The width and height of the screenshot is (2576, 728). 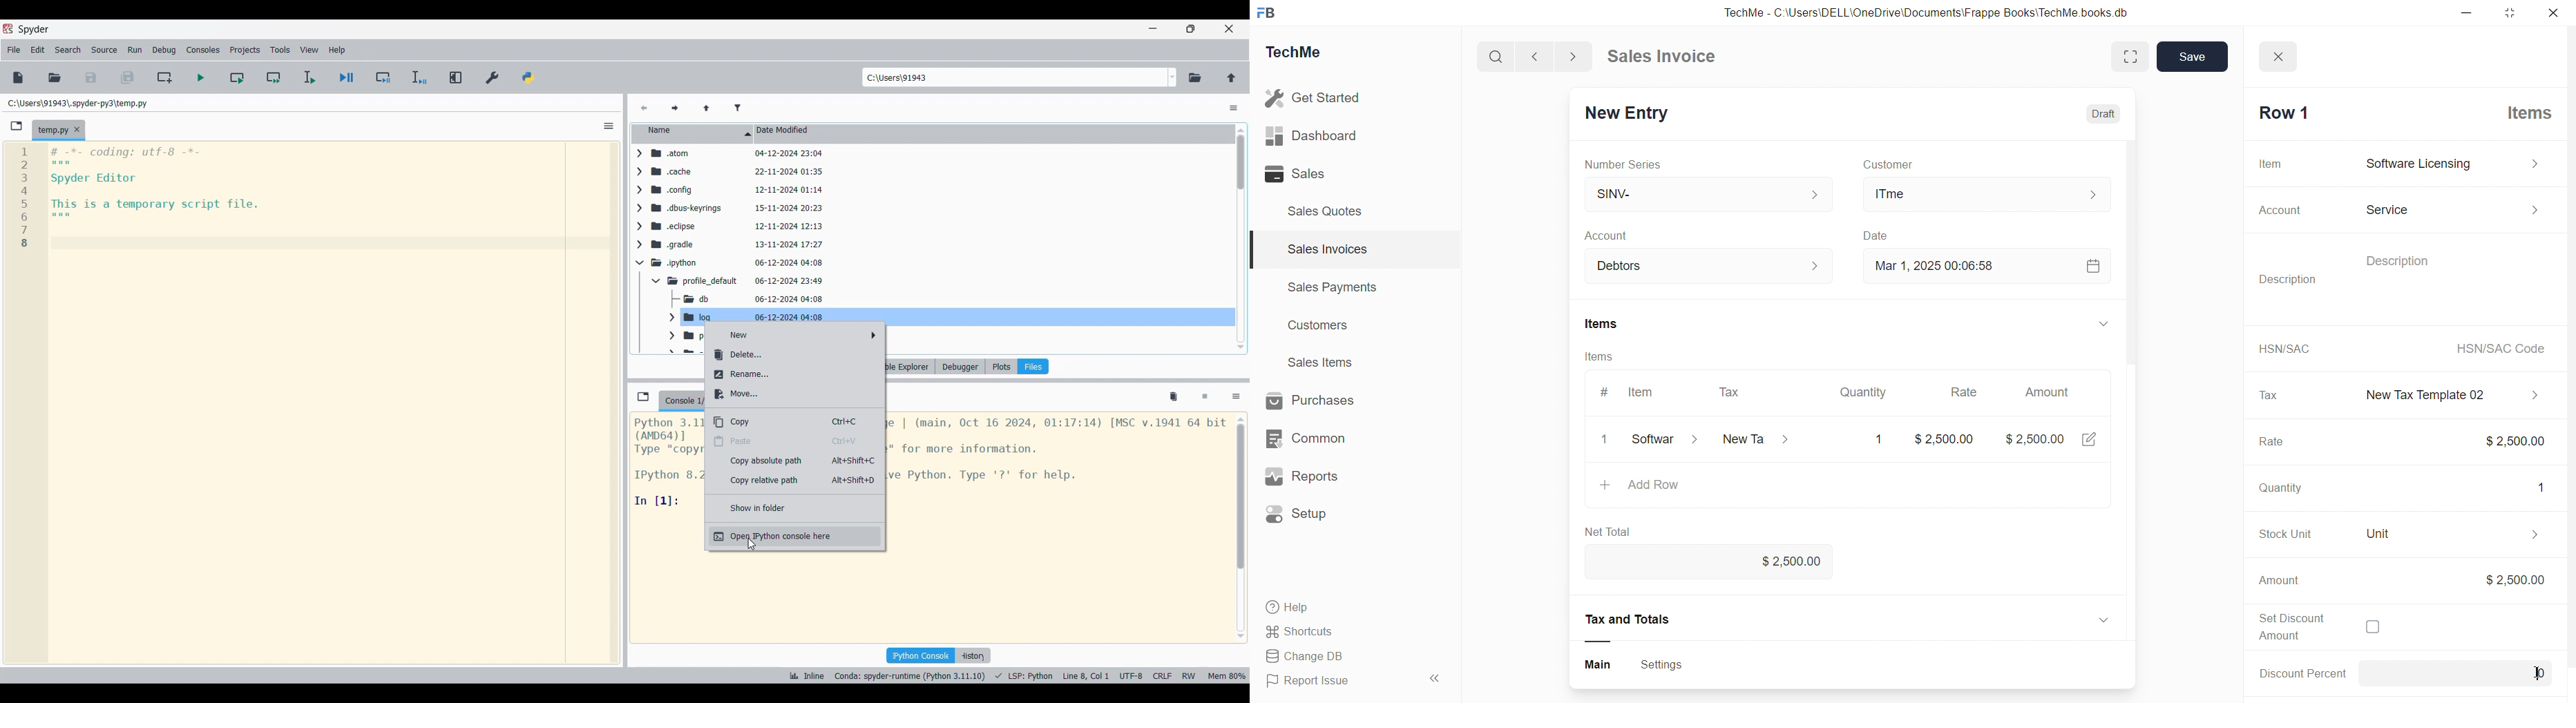 What do you see at coordinates (2282, 52) in the screenshot?
I see `Close` at bounding box center [2282, 52].